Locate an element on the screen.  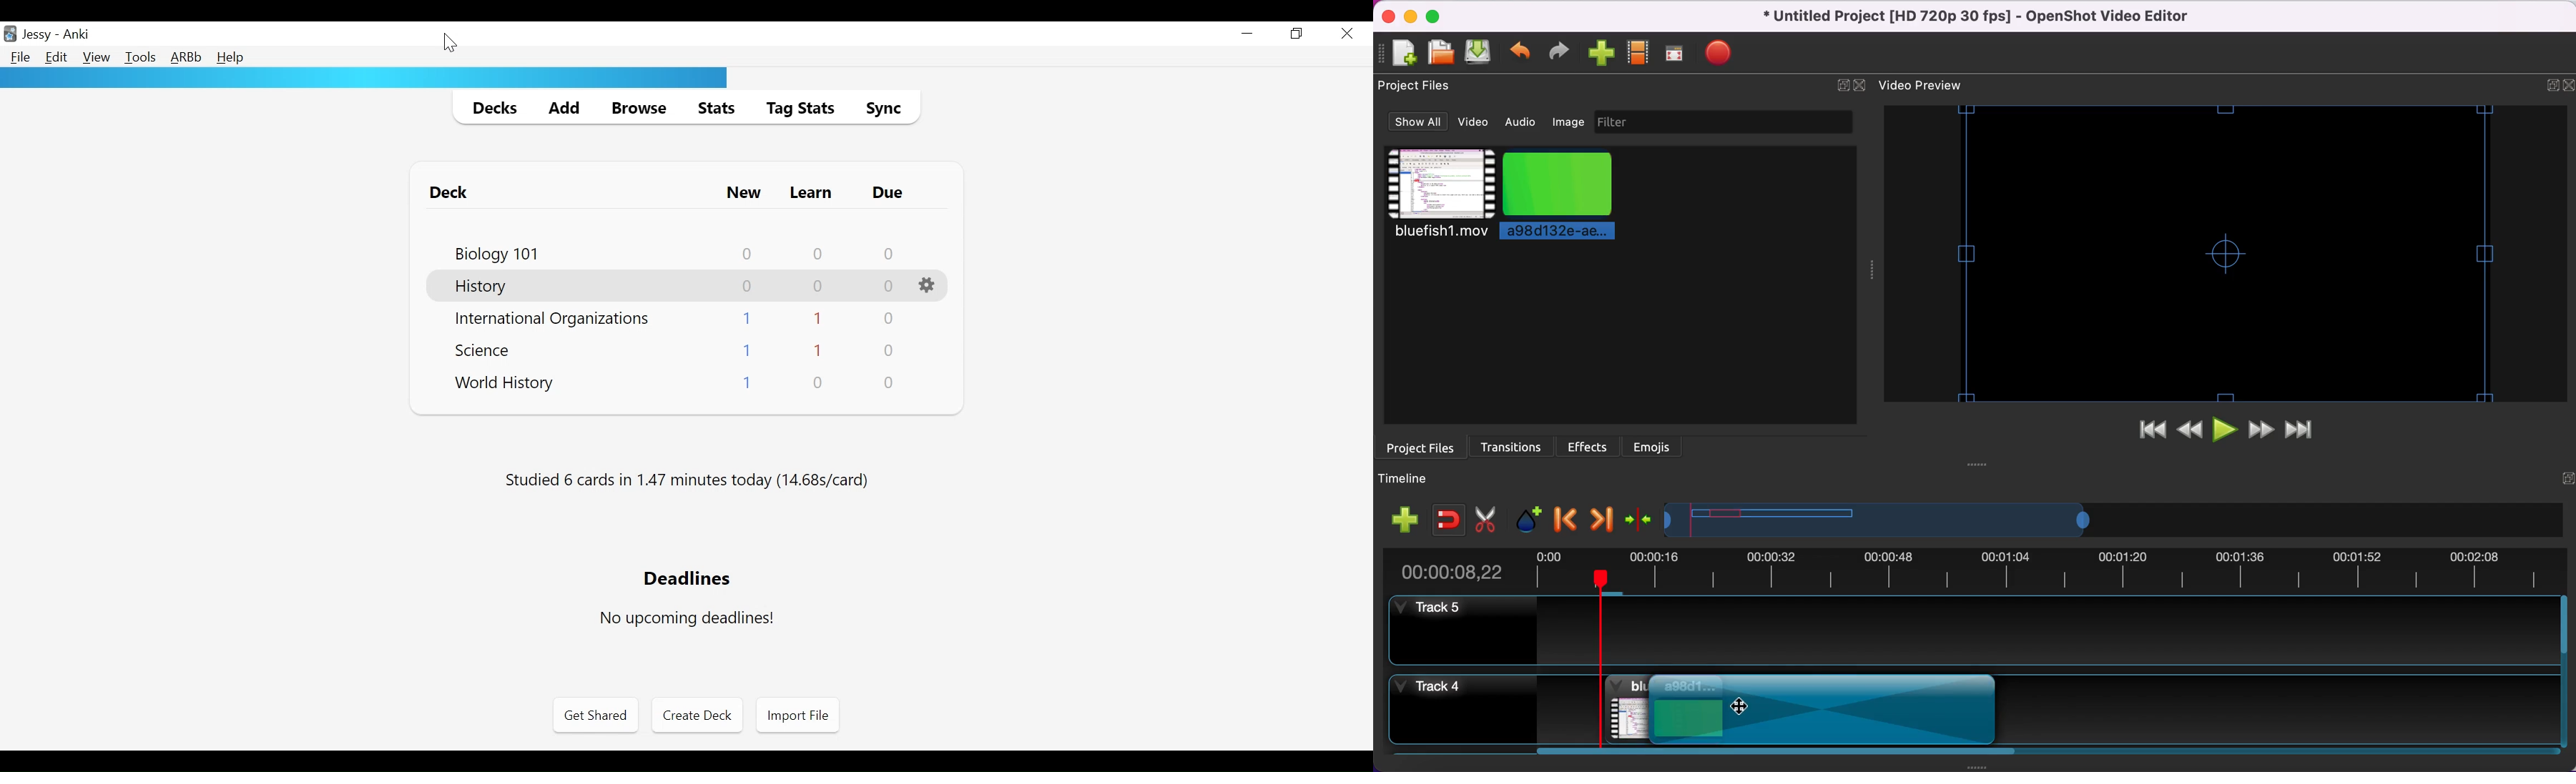
New Card Name is located at coordinates (748, 351).